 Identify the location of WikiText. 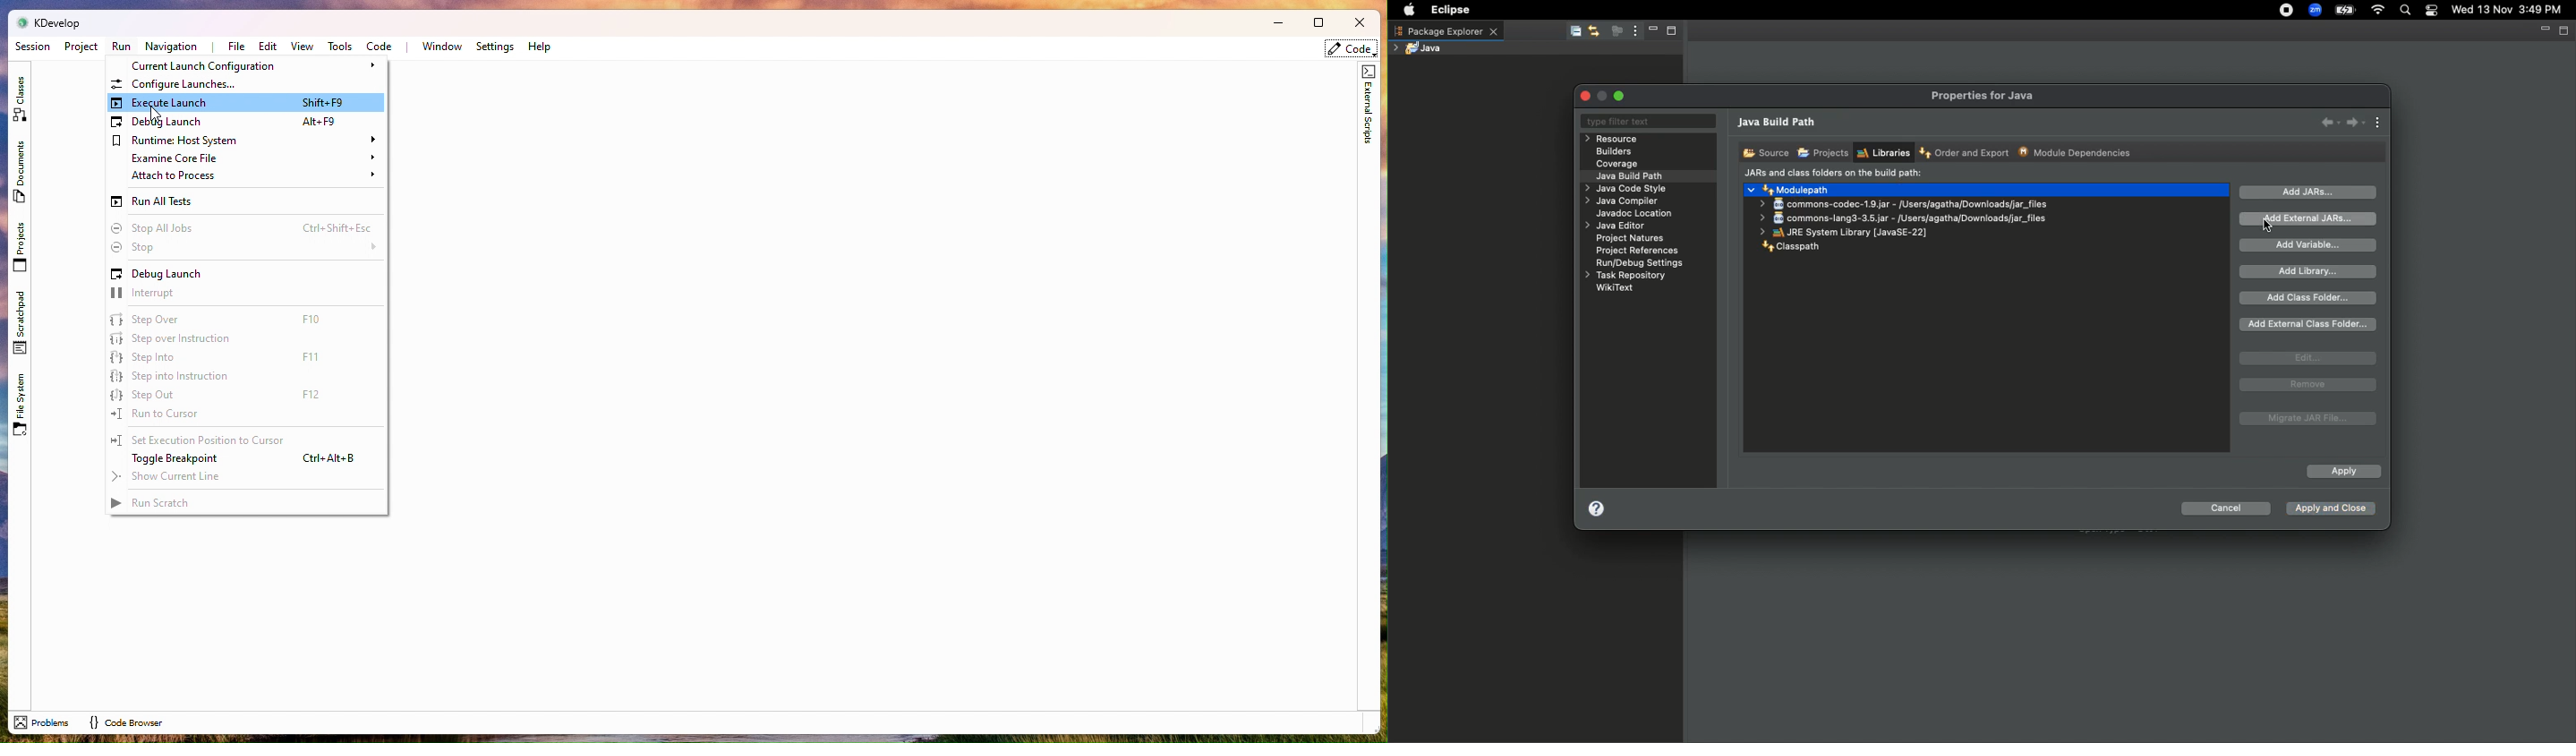
(1615, 287).